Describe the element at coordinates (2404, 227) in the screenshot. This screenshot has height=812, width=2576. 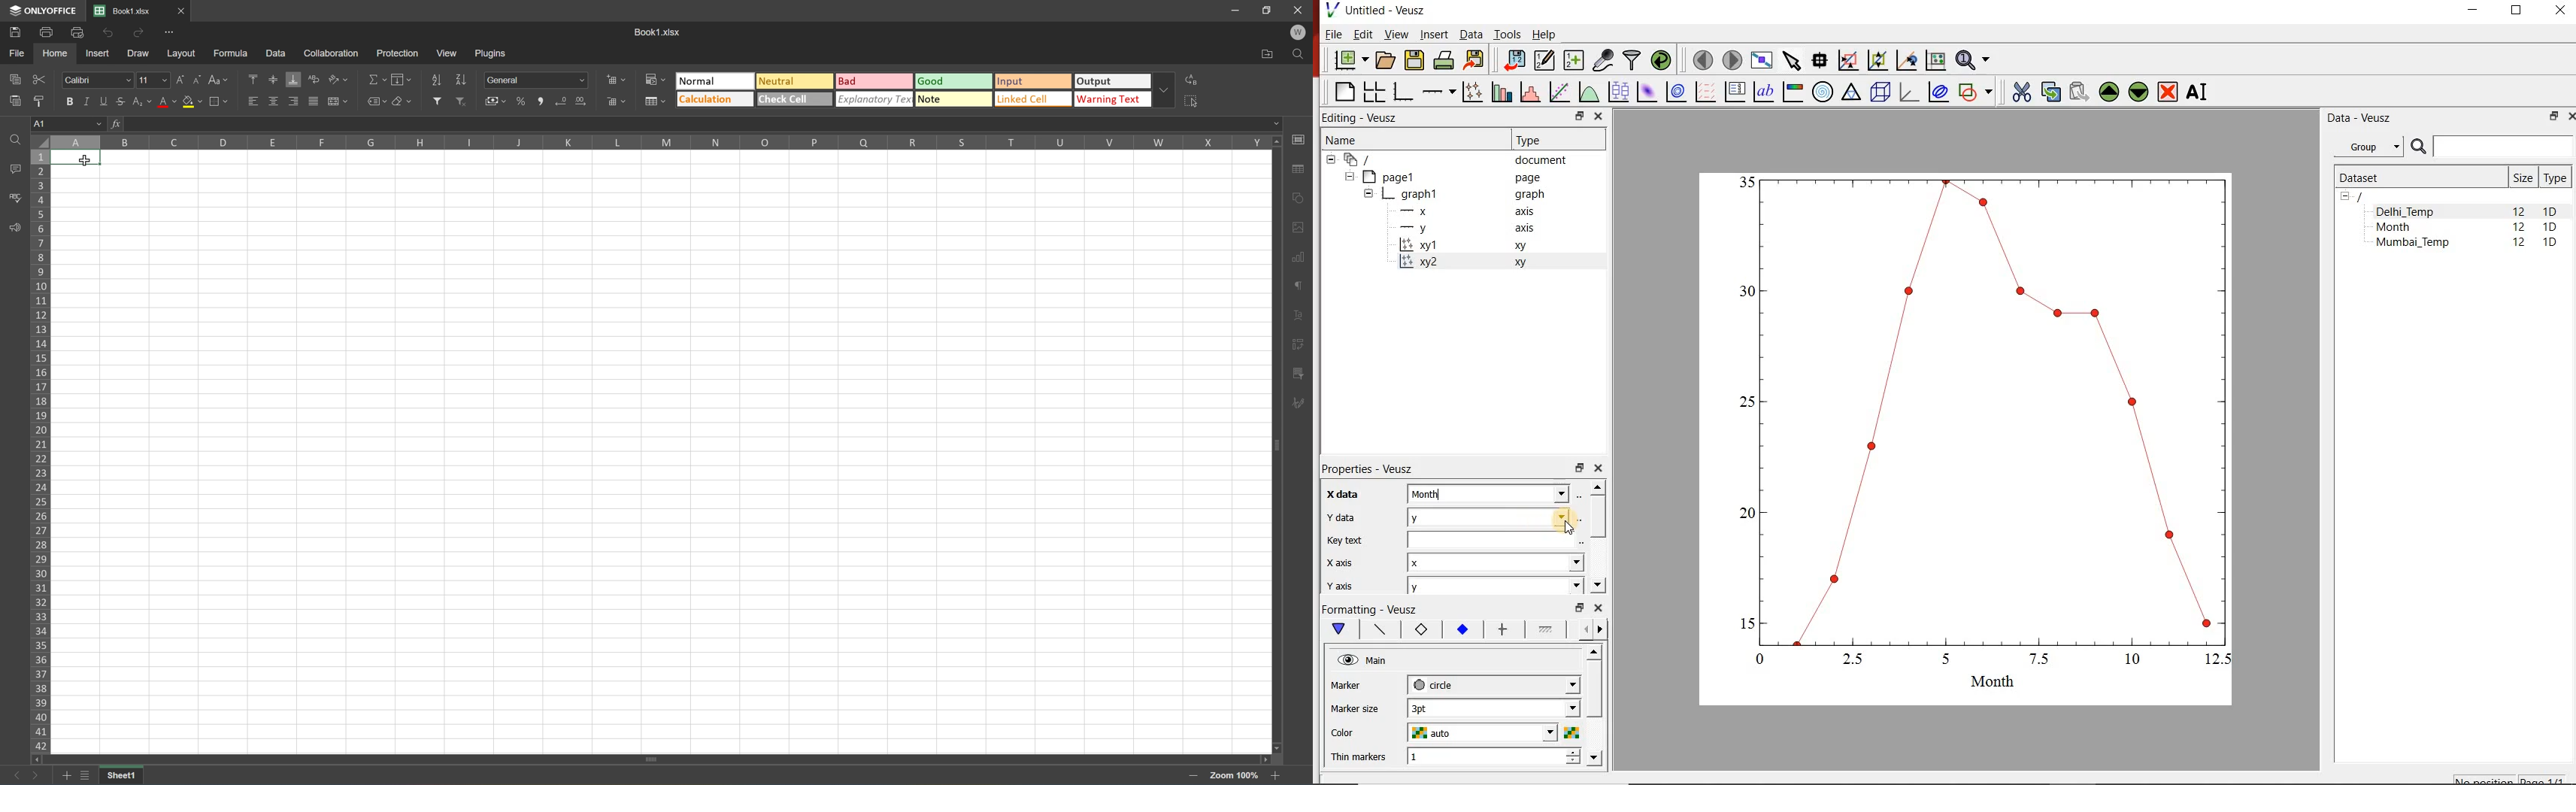
I see `Month` at that location.